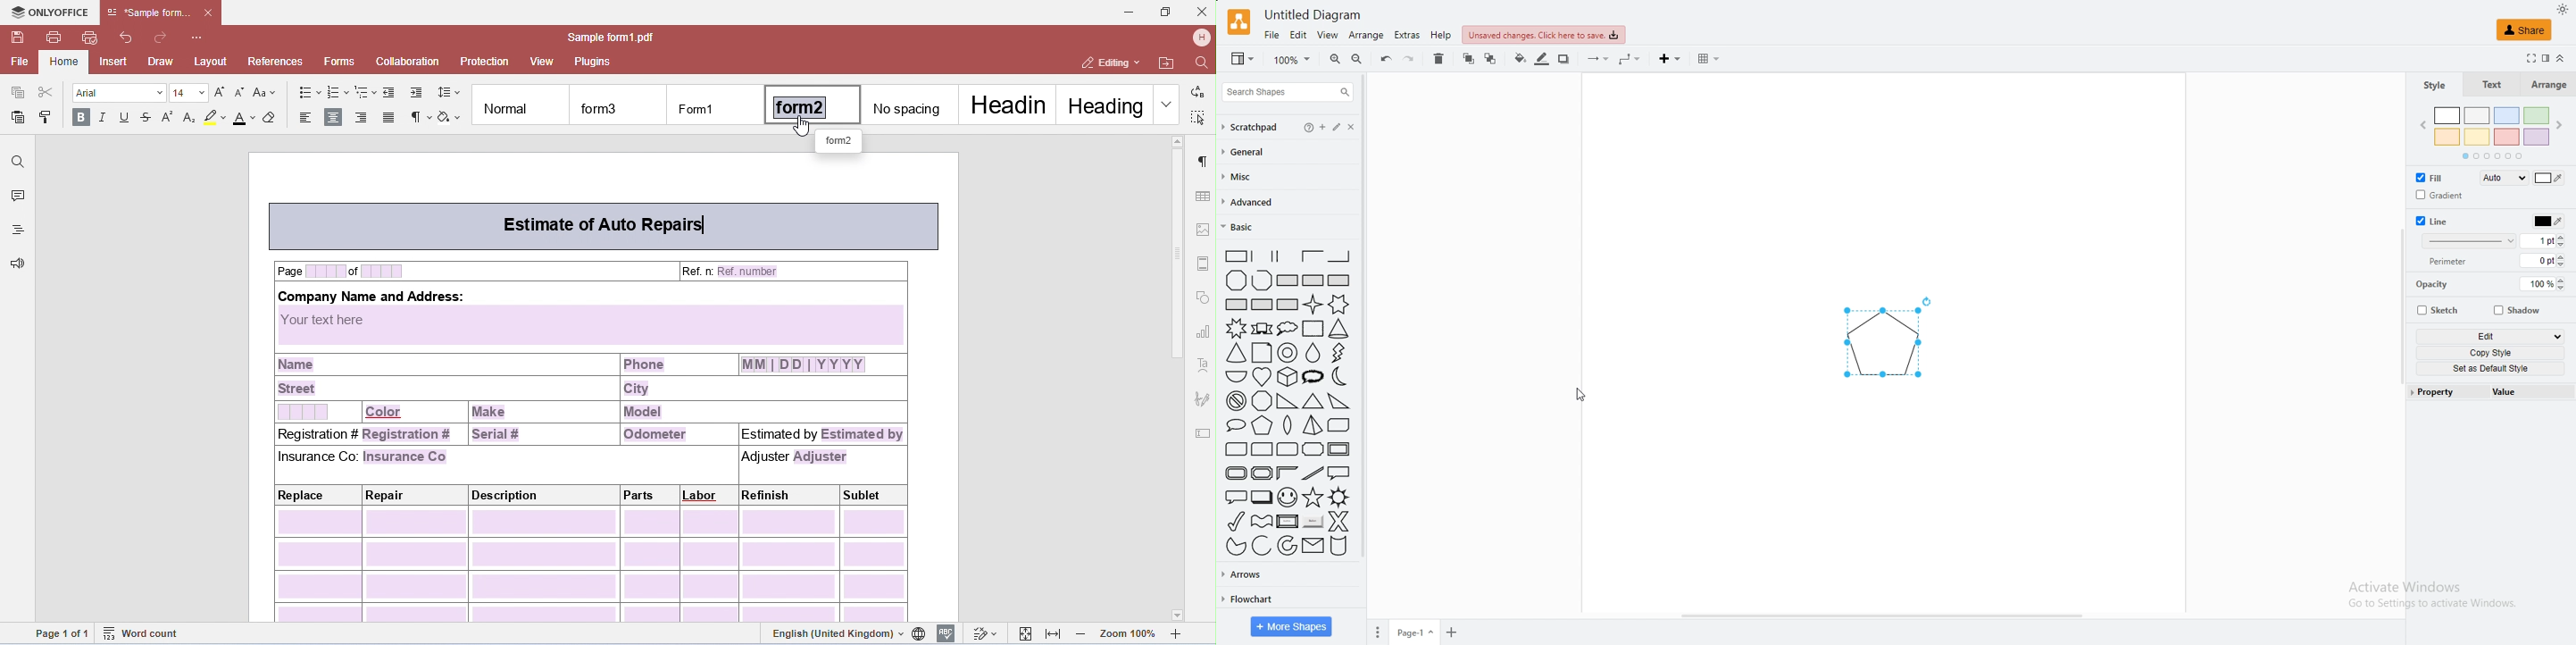 The image size is (2576, 672). What do you see at coordinates (1336, 60) in the screenshot?
I see `zoom in` at bounding box center [1336, 60].